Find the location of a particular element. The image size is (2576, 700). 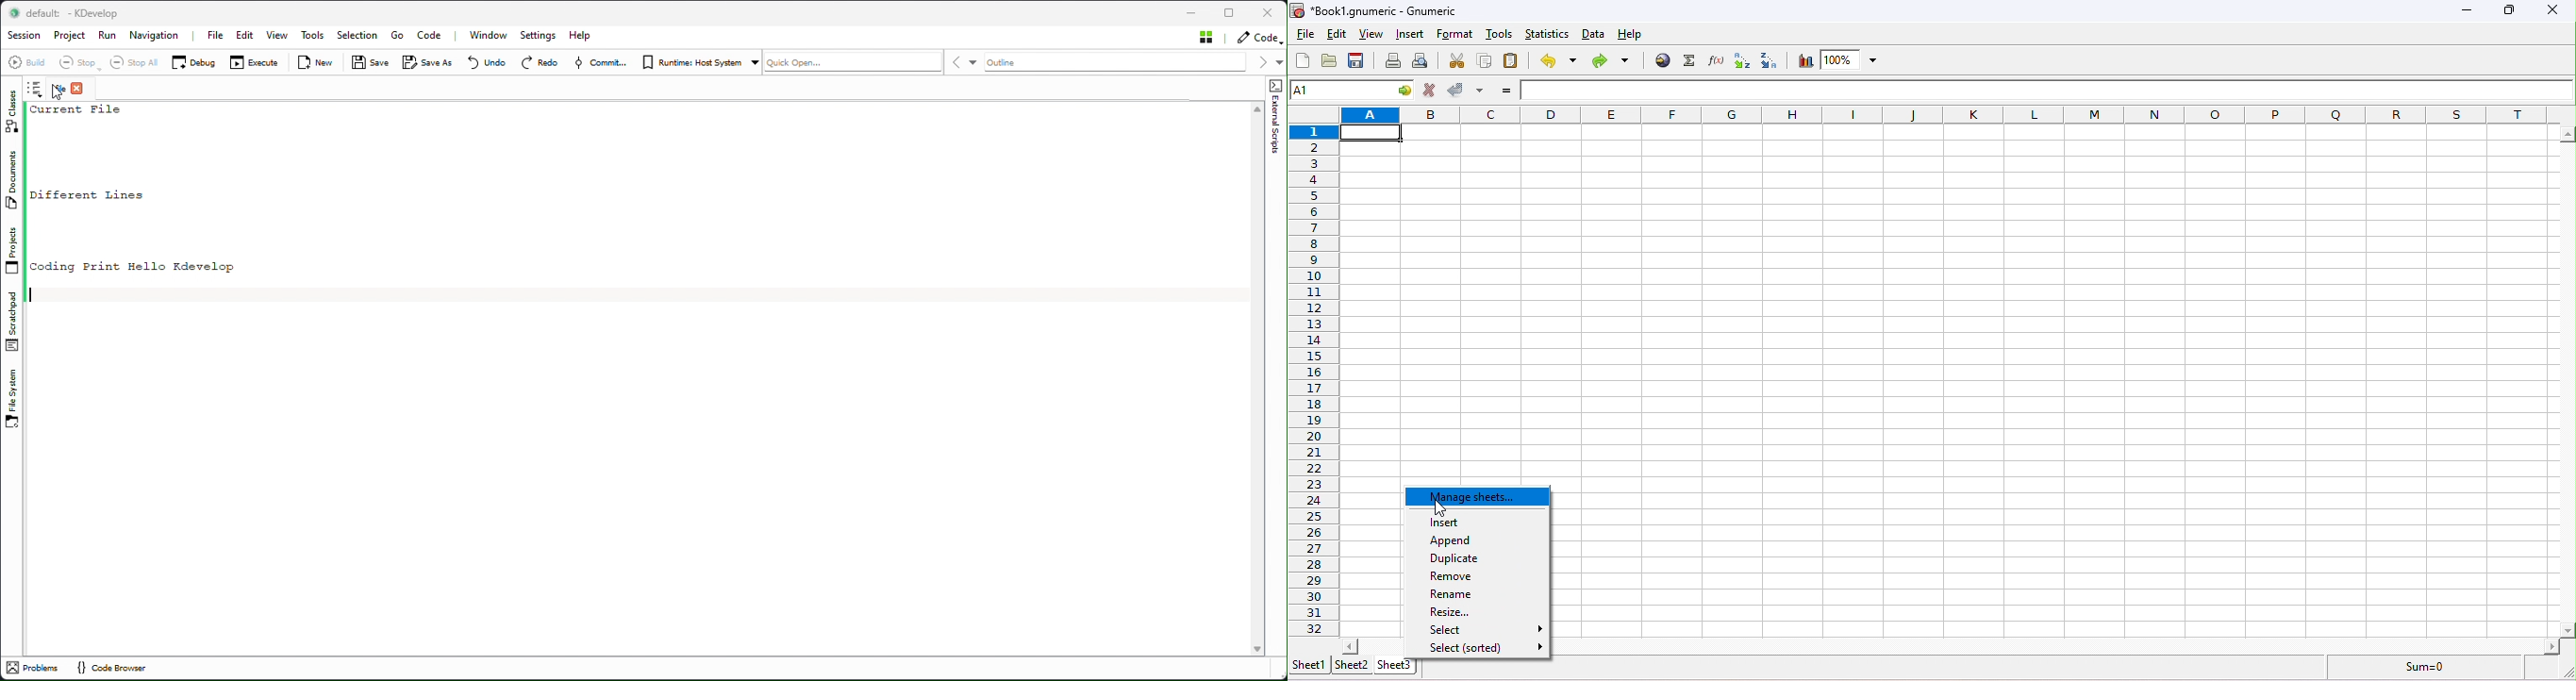

Edit is located at coordinates (245, 35).